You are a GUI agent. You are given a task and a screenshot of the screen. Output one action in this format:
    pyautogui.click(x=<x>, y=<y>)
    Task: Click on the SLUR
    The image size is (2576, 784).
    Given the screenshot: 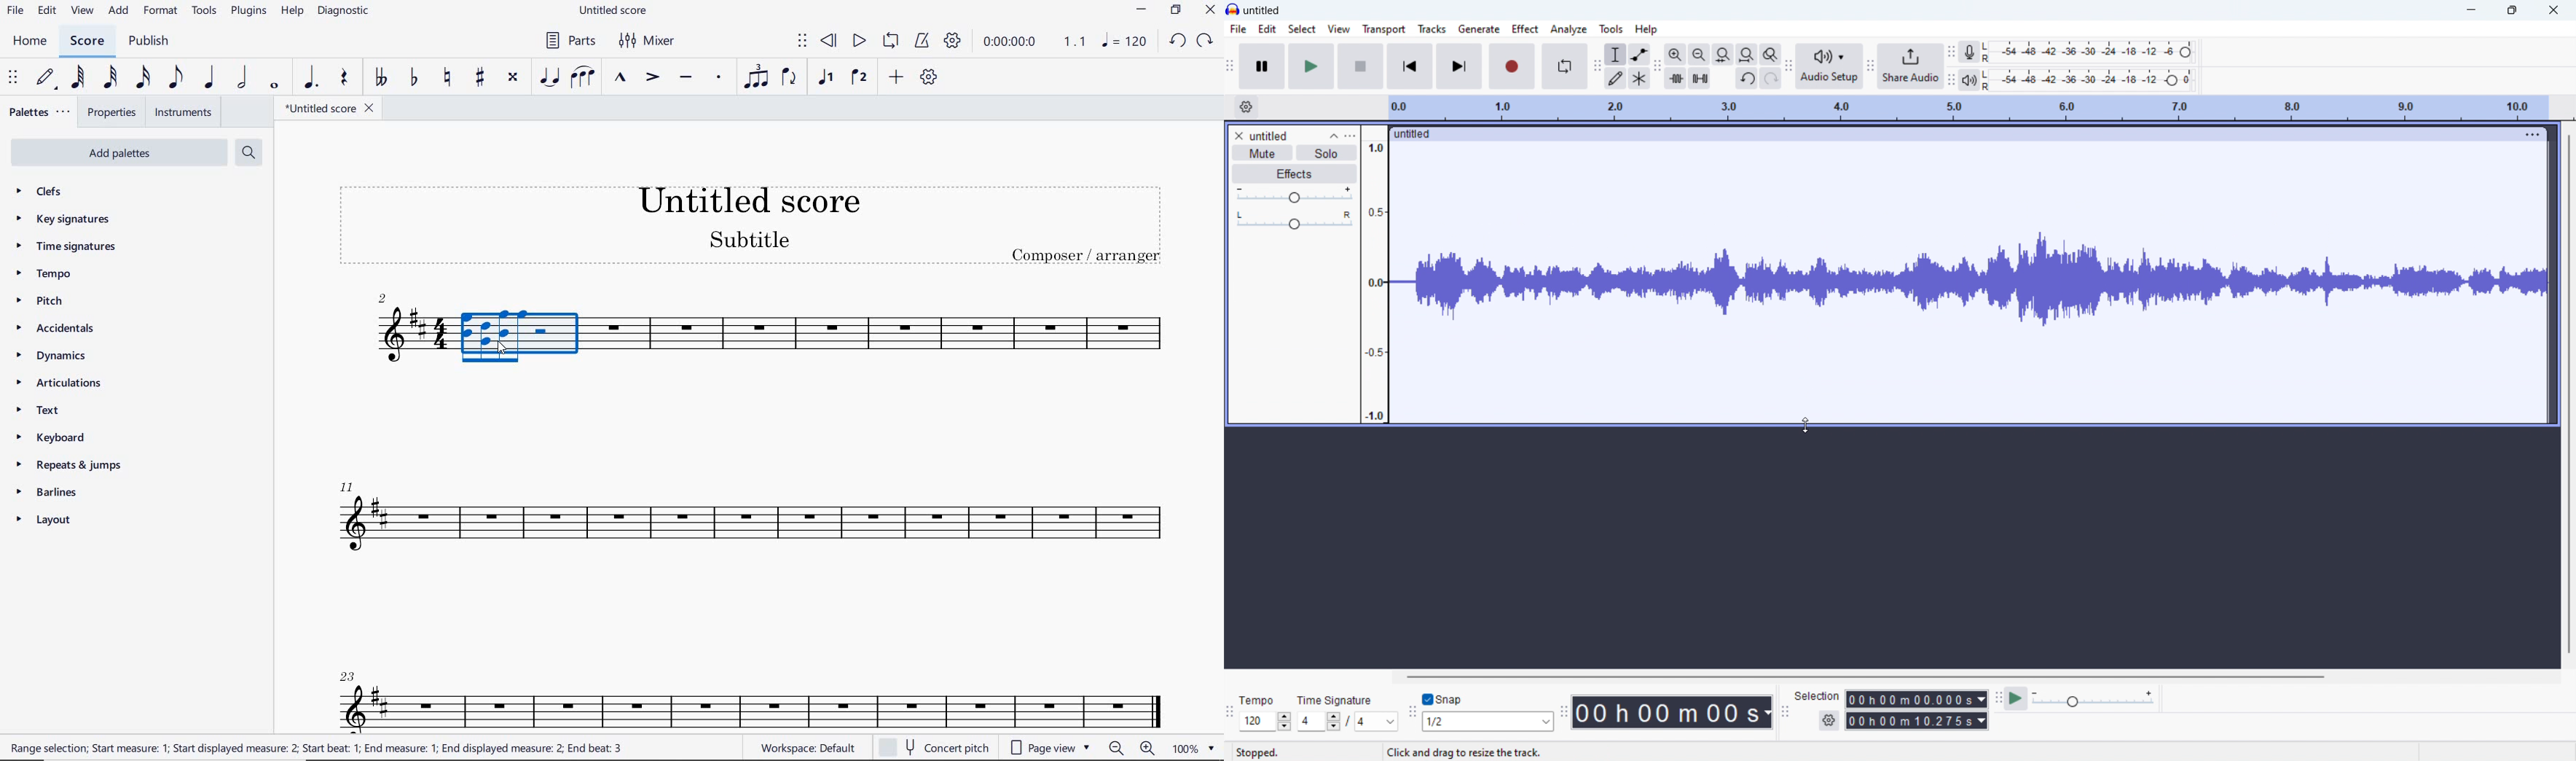 What is the action you would take?
    pyautogui.click(x=583, y=79)
    